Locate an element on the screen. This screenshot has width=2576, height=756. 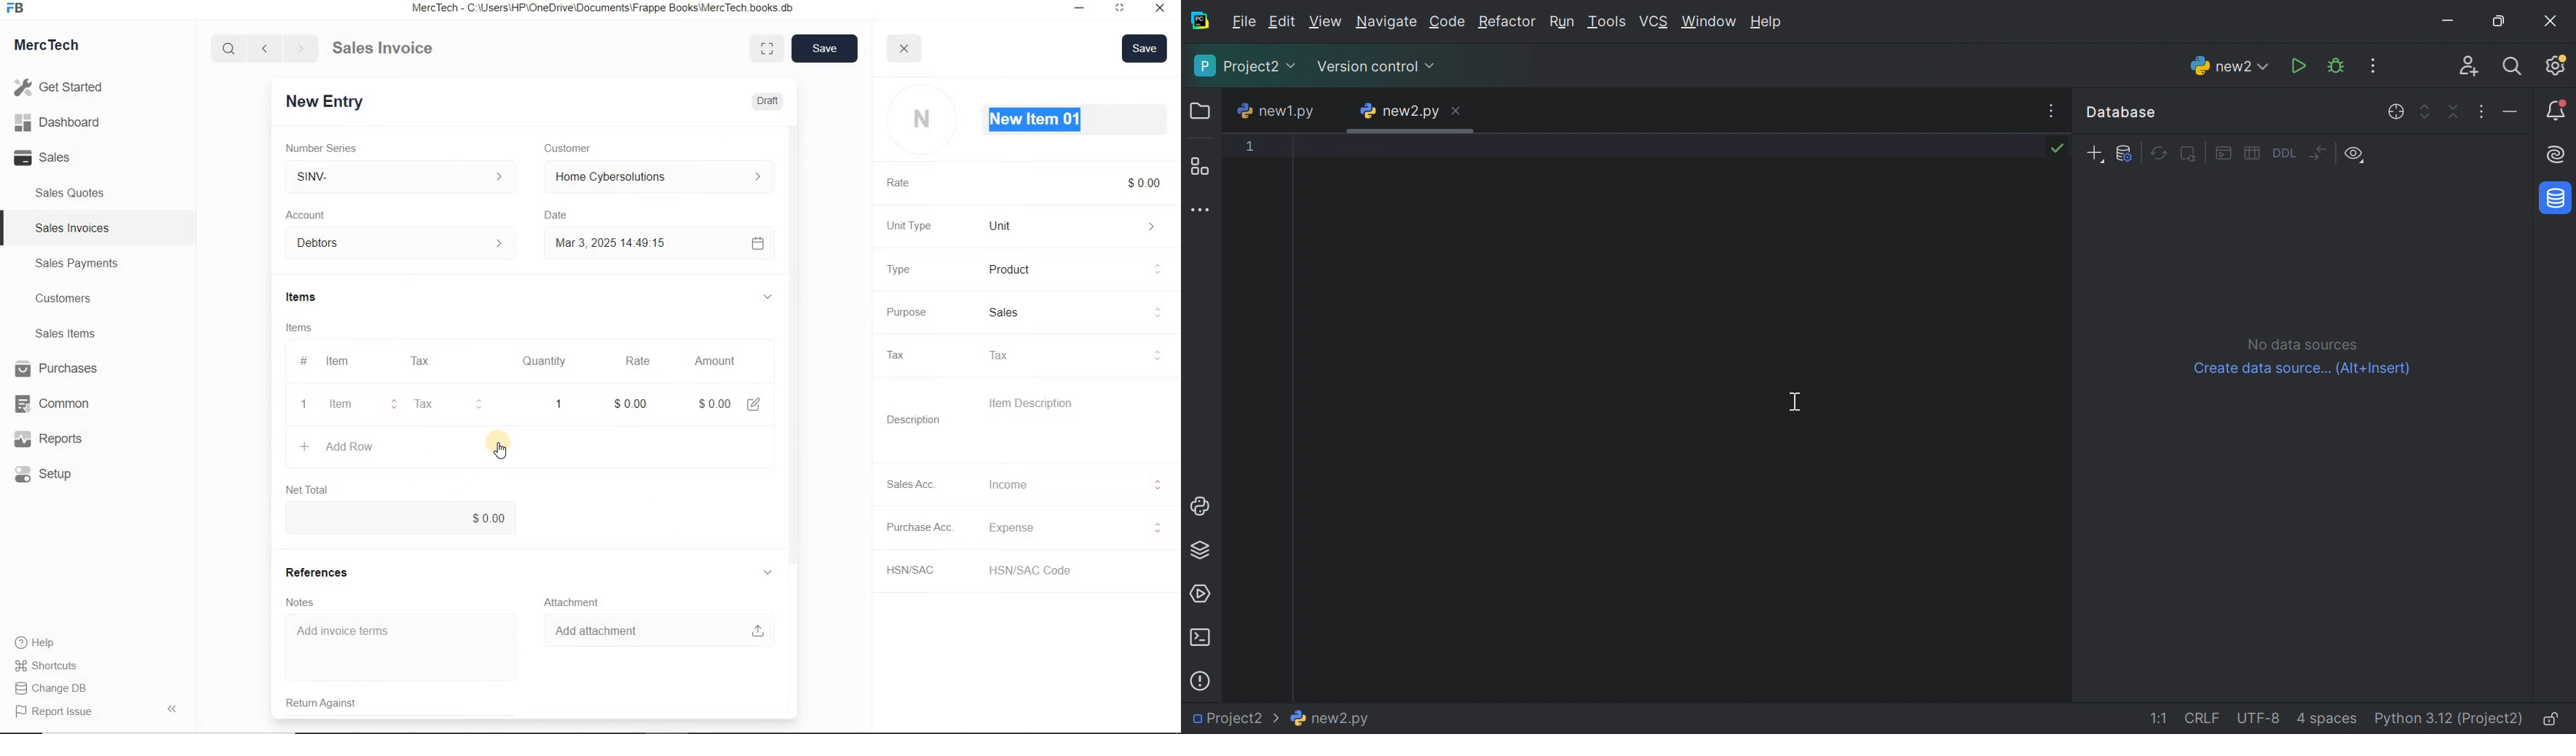
$0.00 is located at coordinates (401, 518).